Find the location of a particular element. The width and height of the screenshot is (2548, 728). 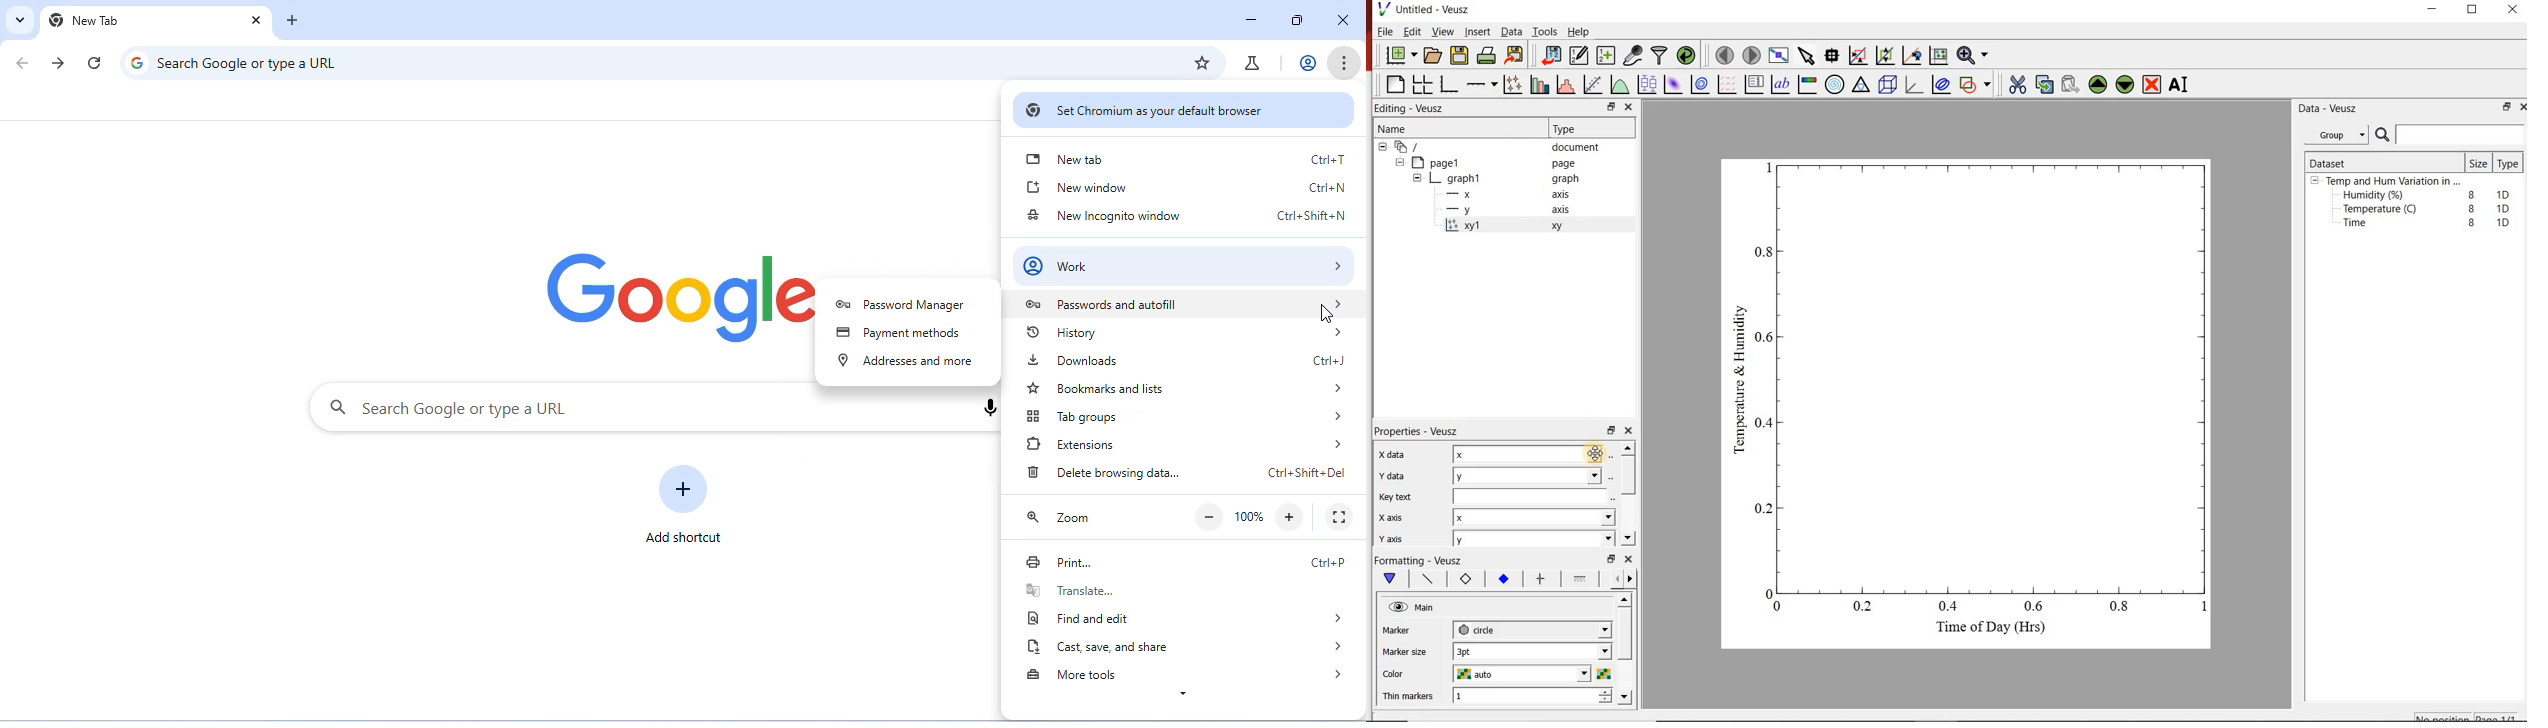

bookmarks and lists is located at coordinates (1186, 388).